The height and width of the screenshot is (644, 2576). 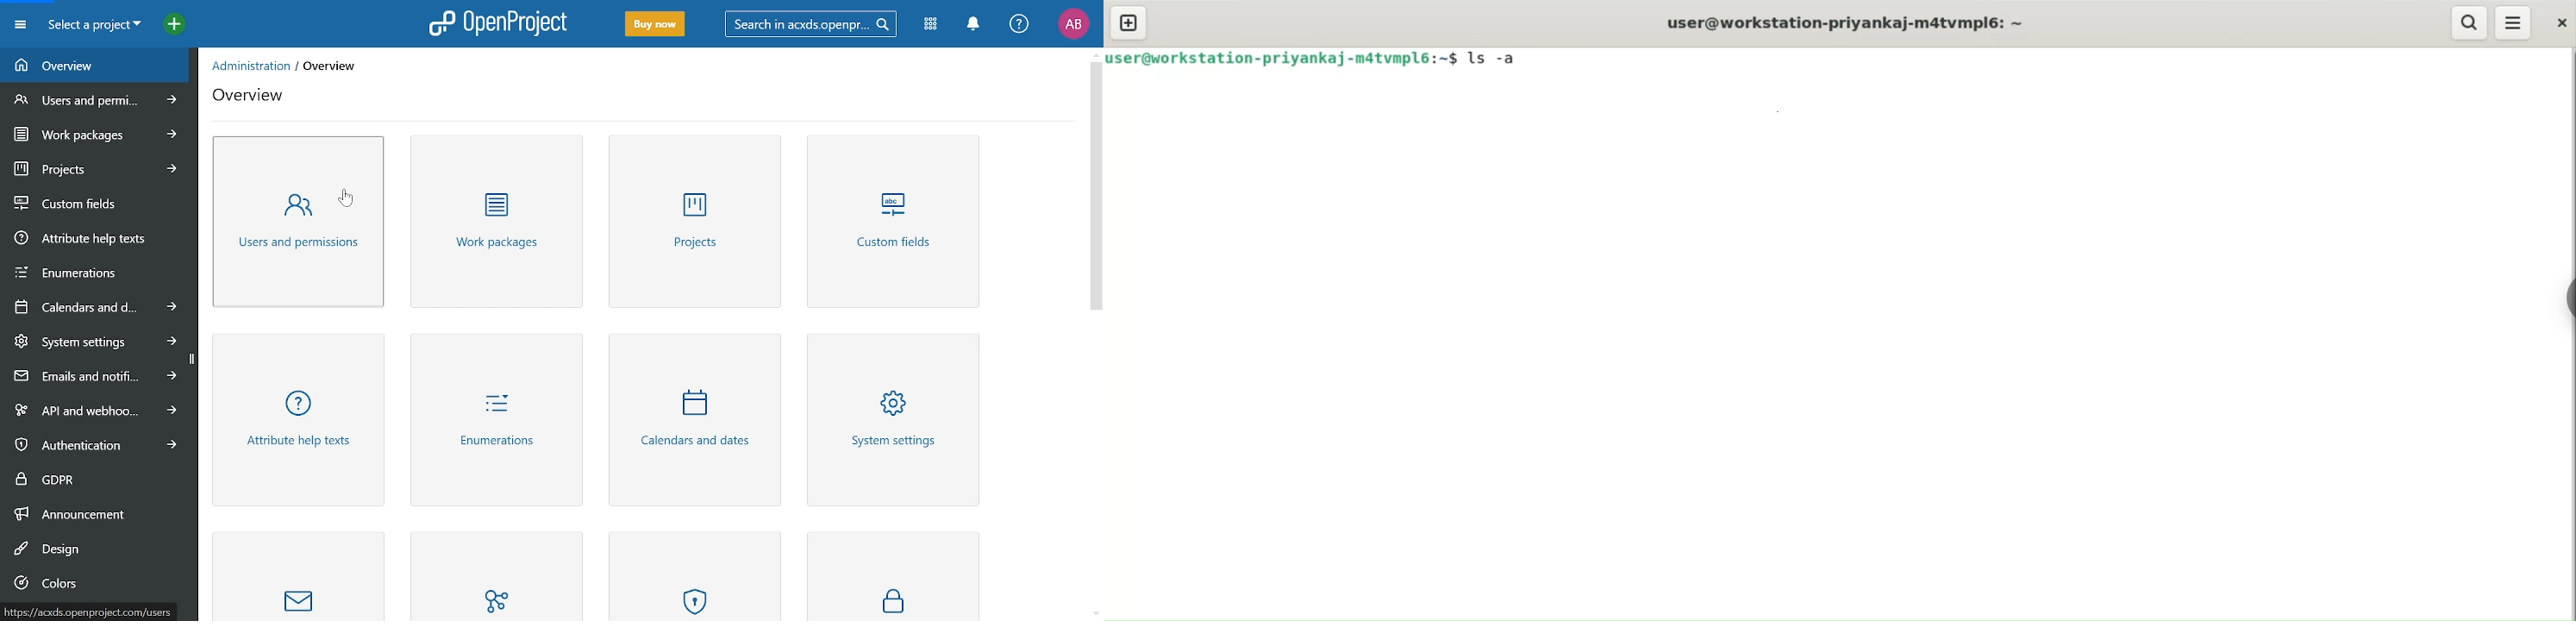 What do you see at coordinates (98, 311) in the screenshot?
I see `Calenders and date` at bounding box center [98, 311].